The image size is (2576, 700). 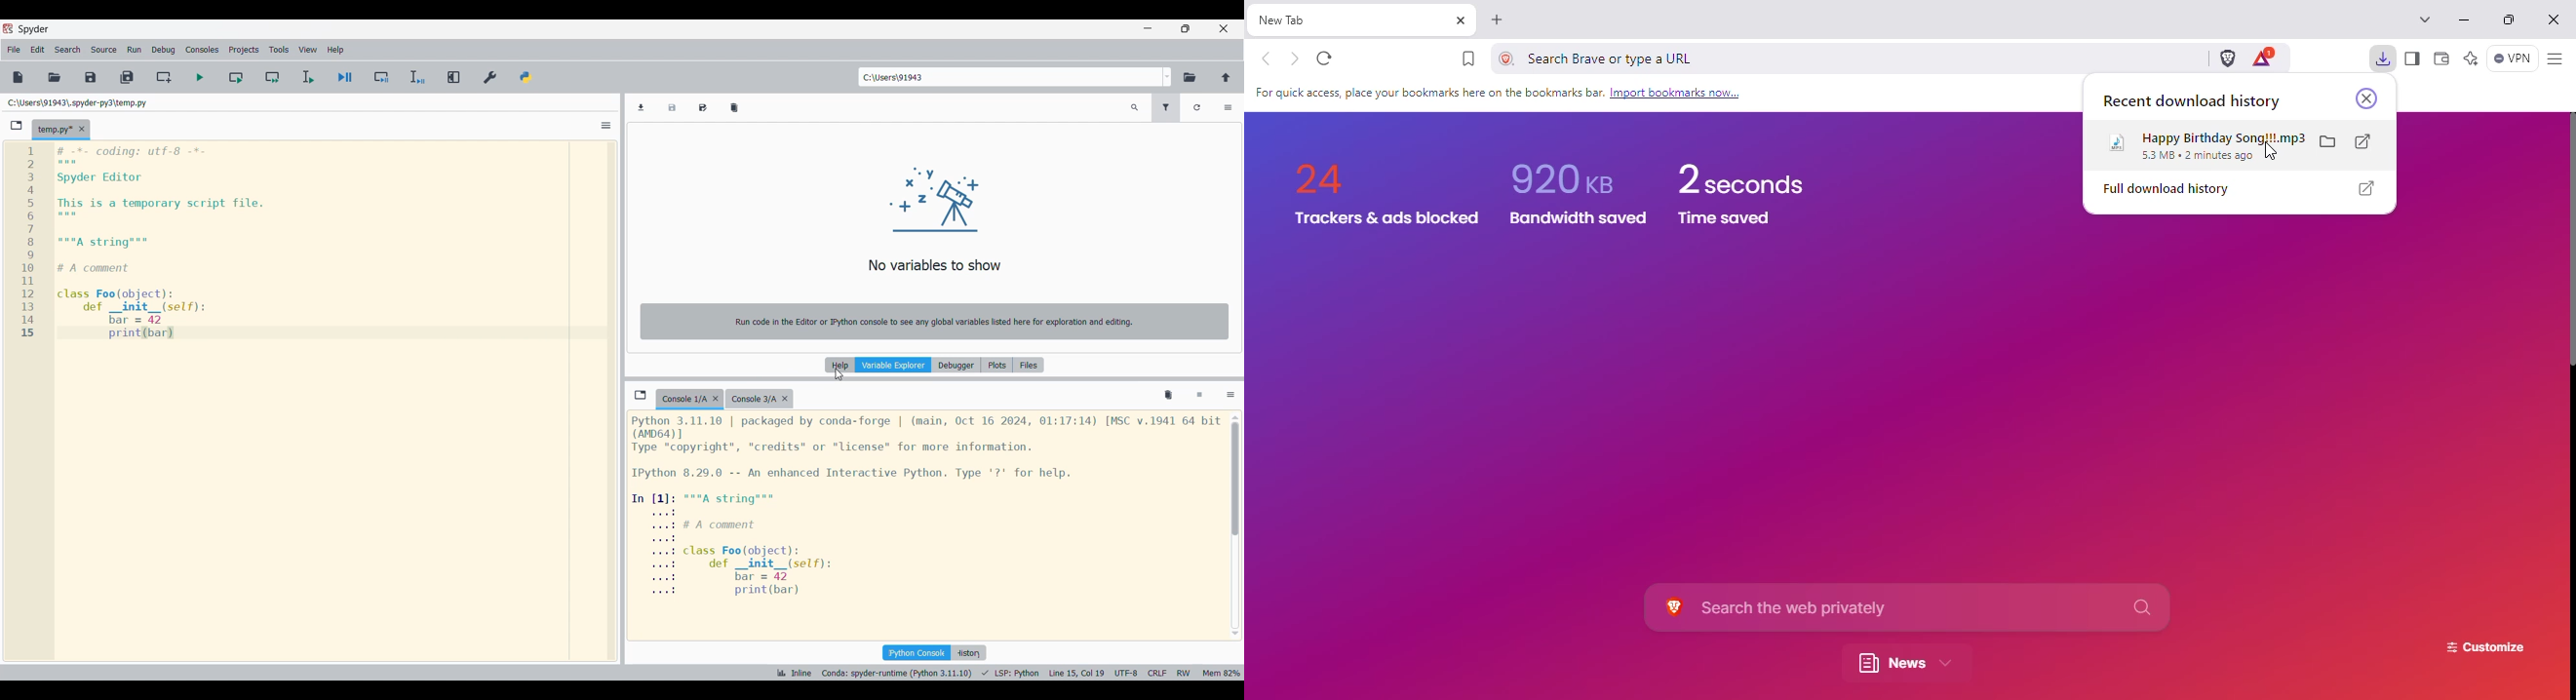 What do you see at coordinates (672, 108) in the screenshot?
I see `Save data` at bounding box center [672, 108].